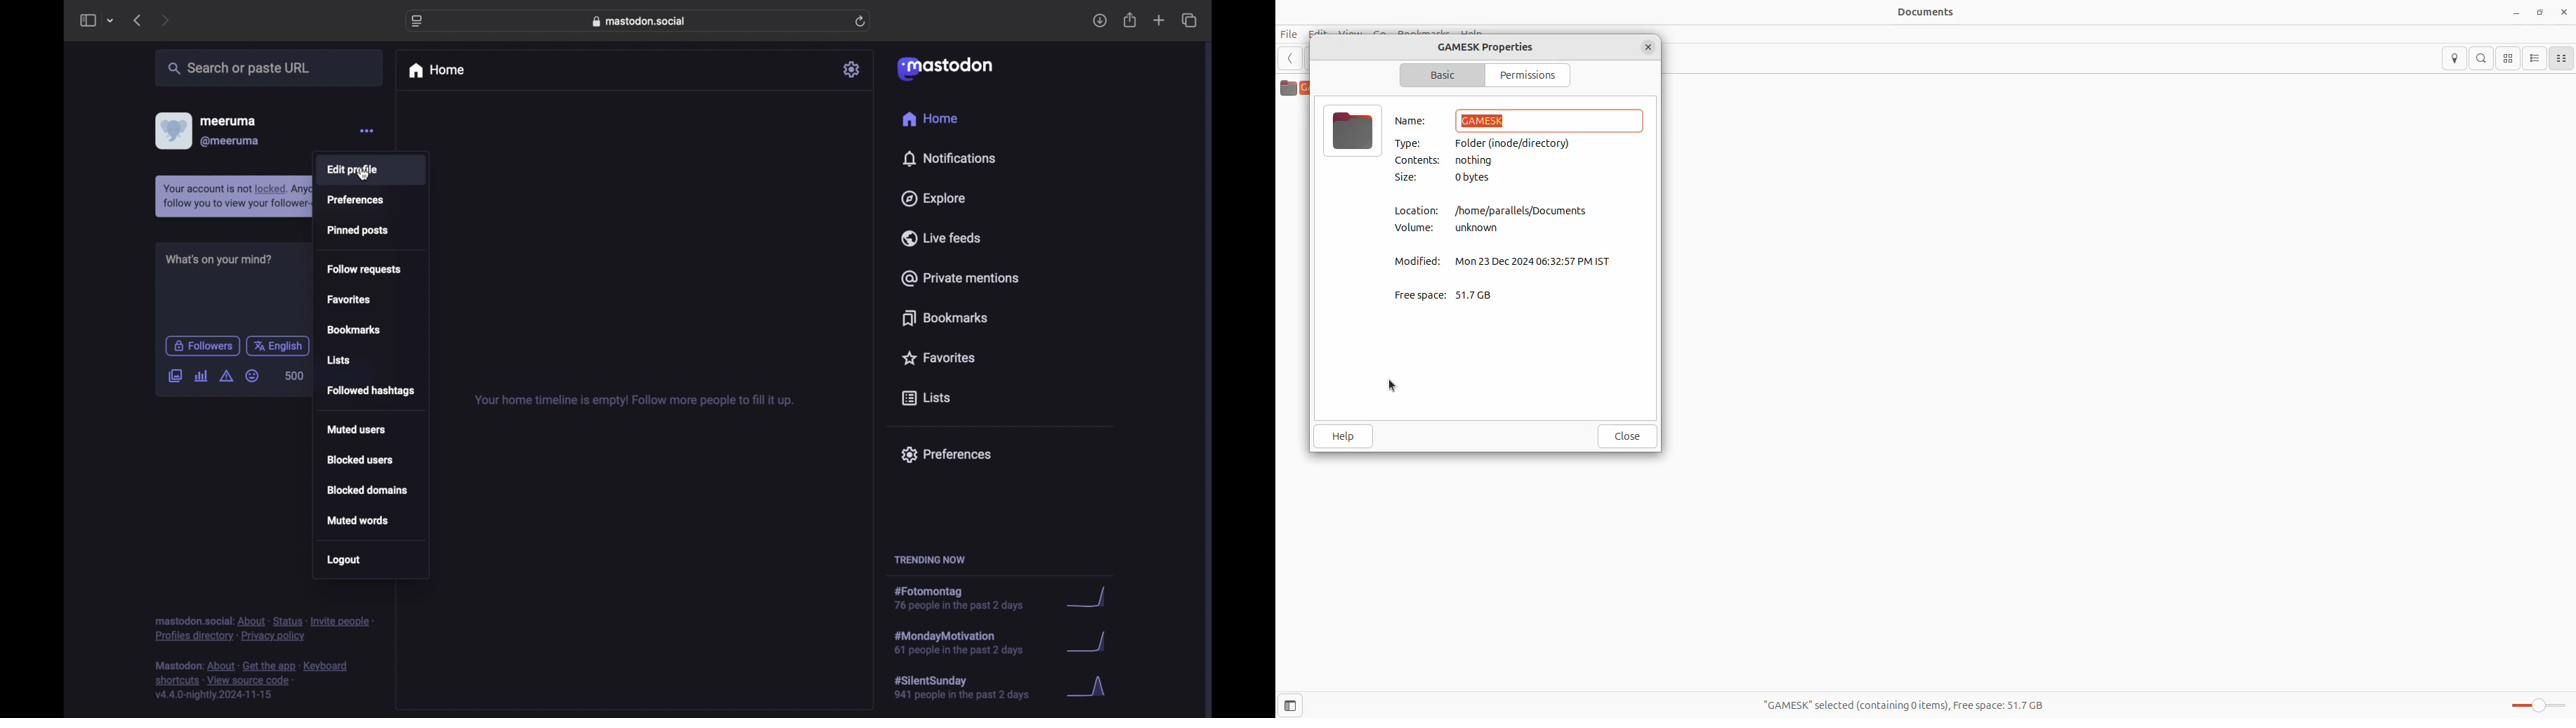  Describe the element at coordinates (1408, 177) in the screenshot. I see `Size:` at that location.